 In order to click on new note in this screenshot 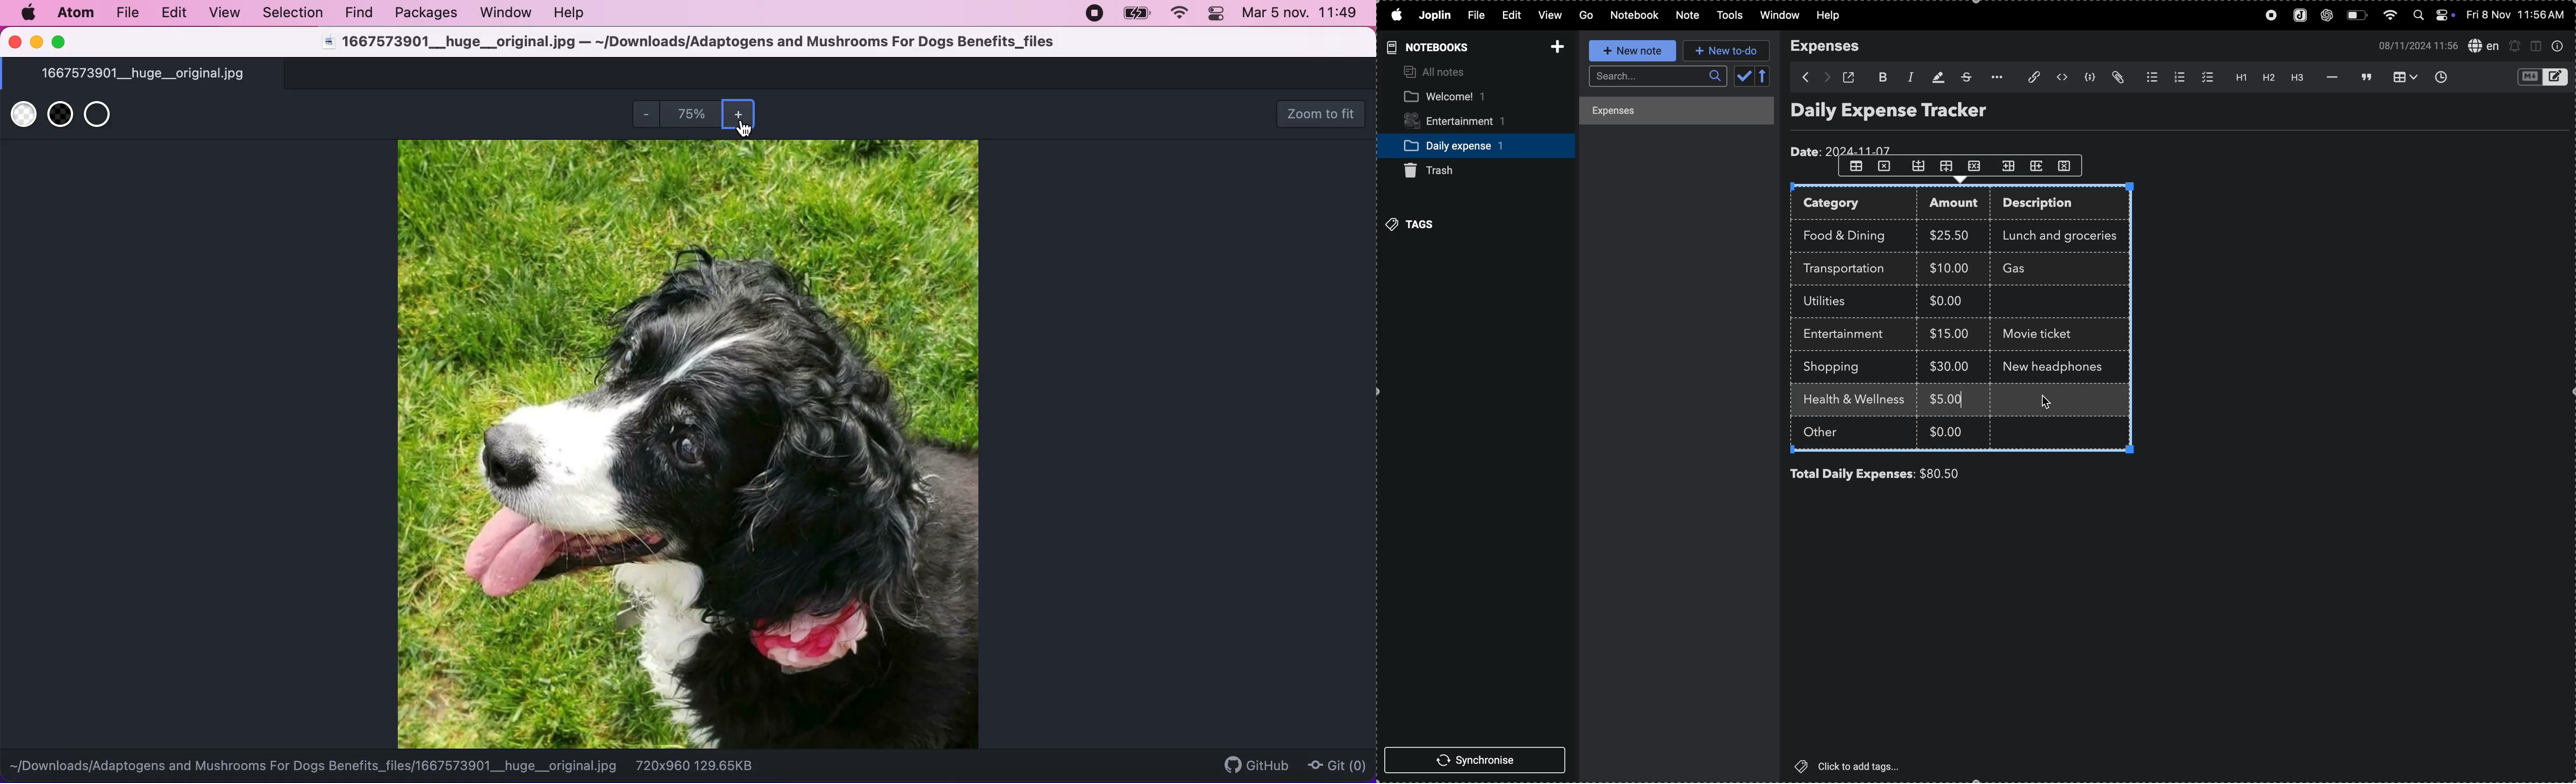, I will do `click(1629, 51)`.